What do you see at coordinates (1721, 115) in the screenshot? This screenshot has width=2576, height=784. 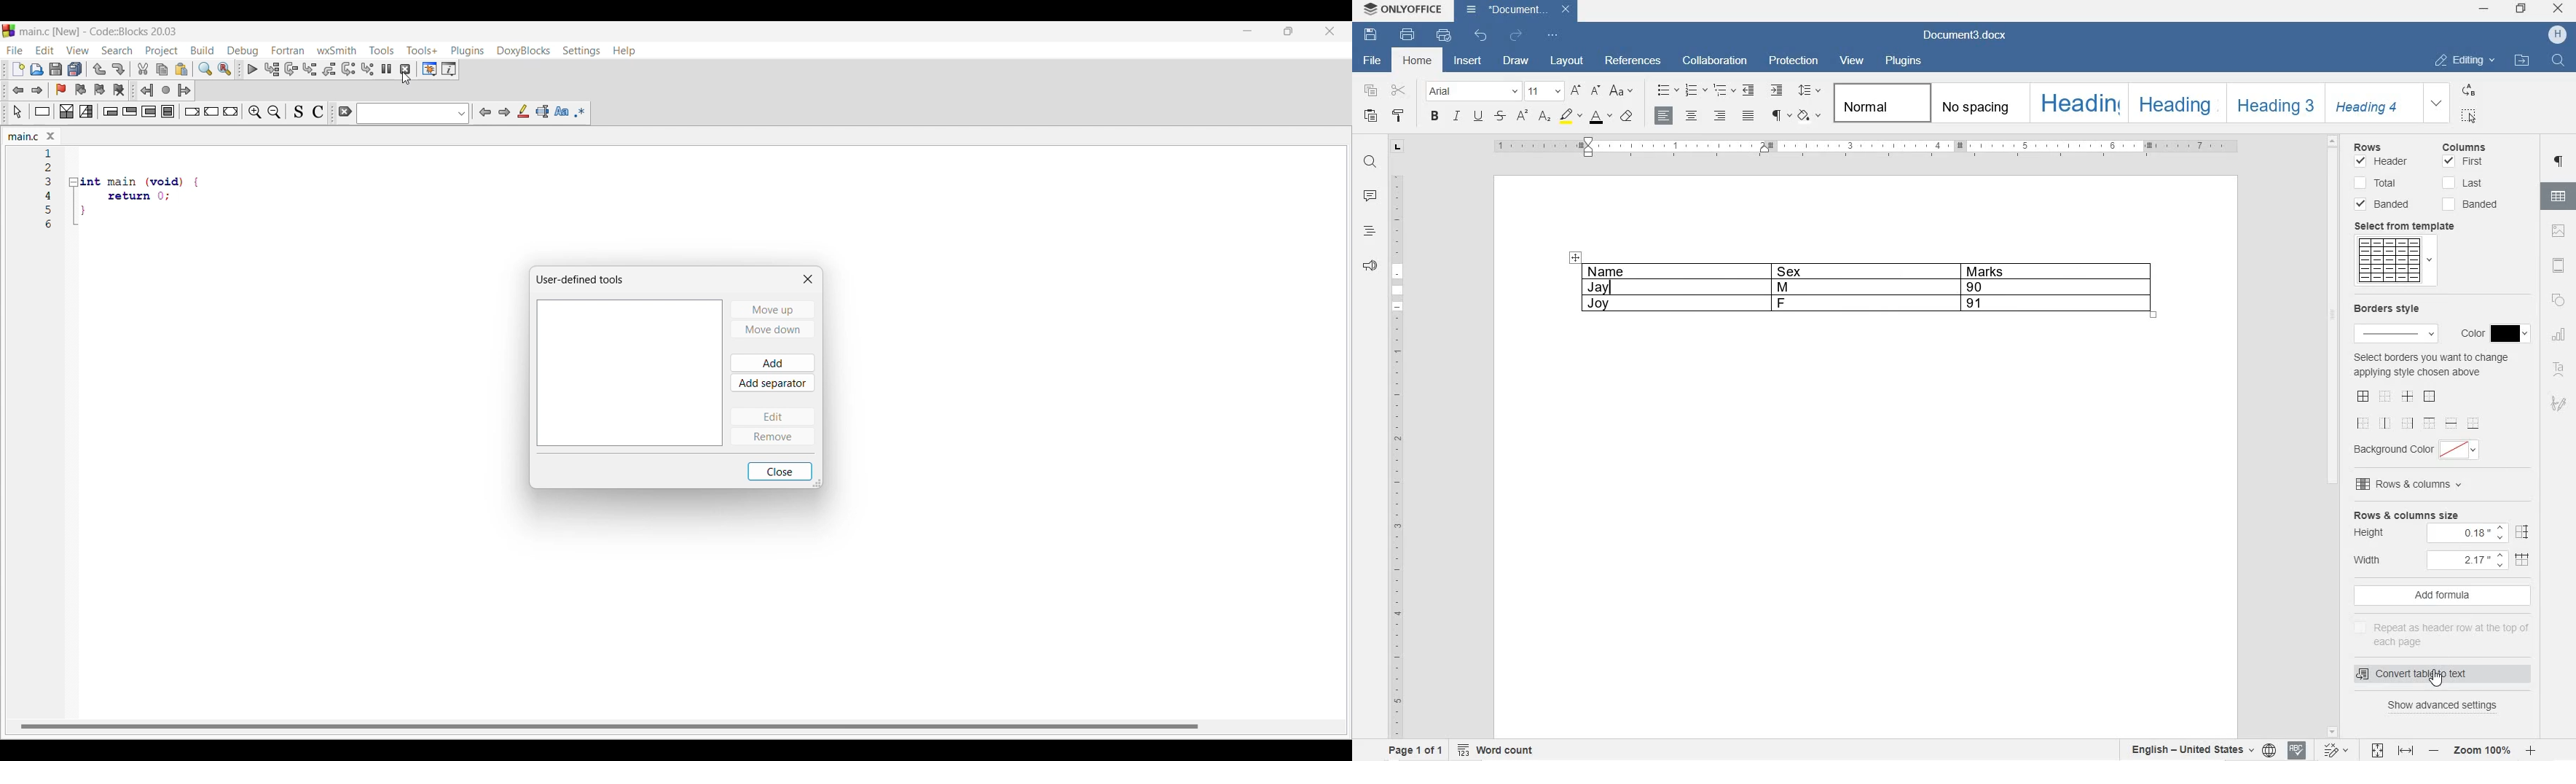 I see `ALIGN RIGHT` at bounding box center [1721, 115].